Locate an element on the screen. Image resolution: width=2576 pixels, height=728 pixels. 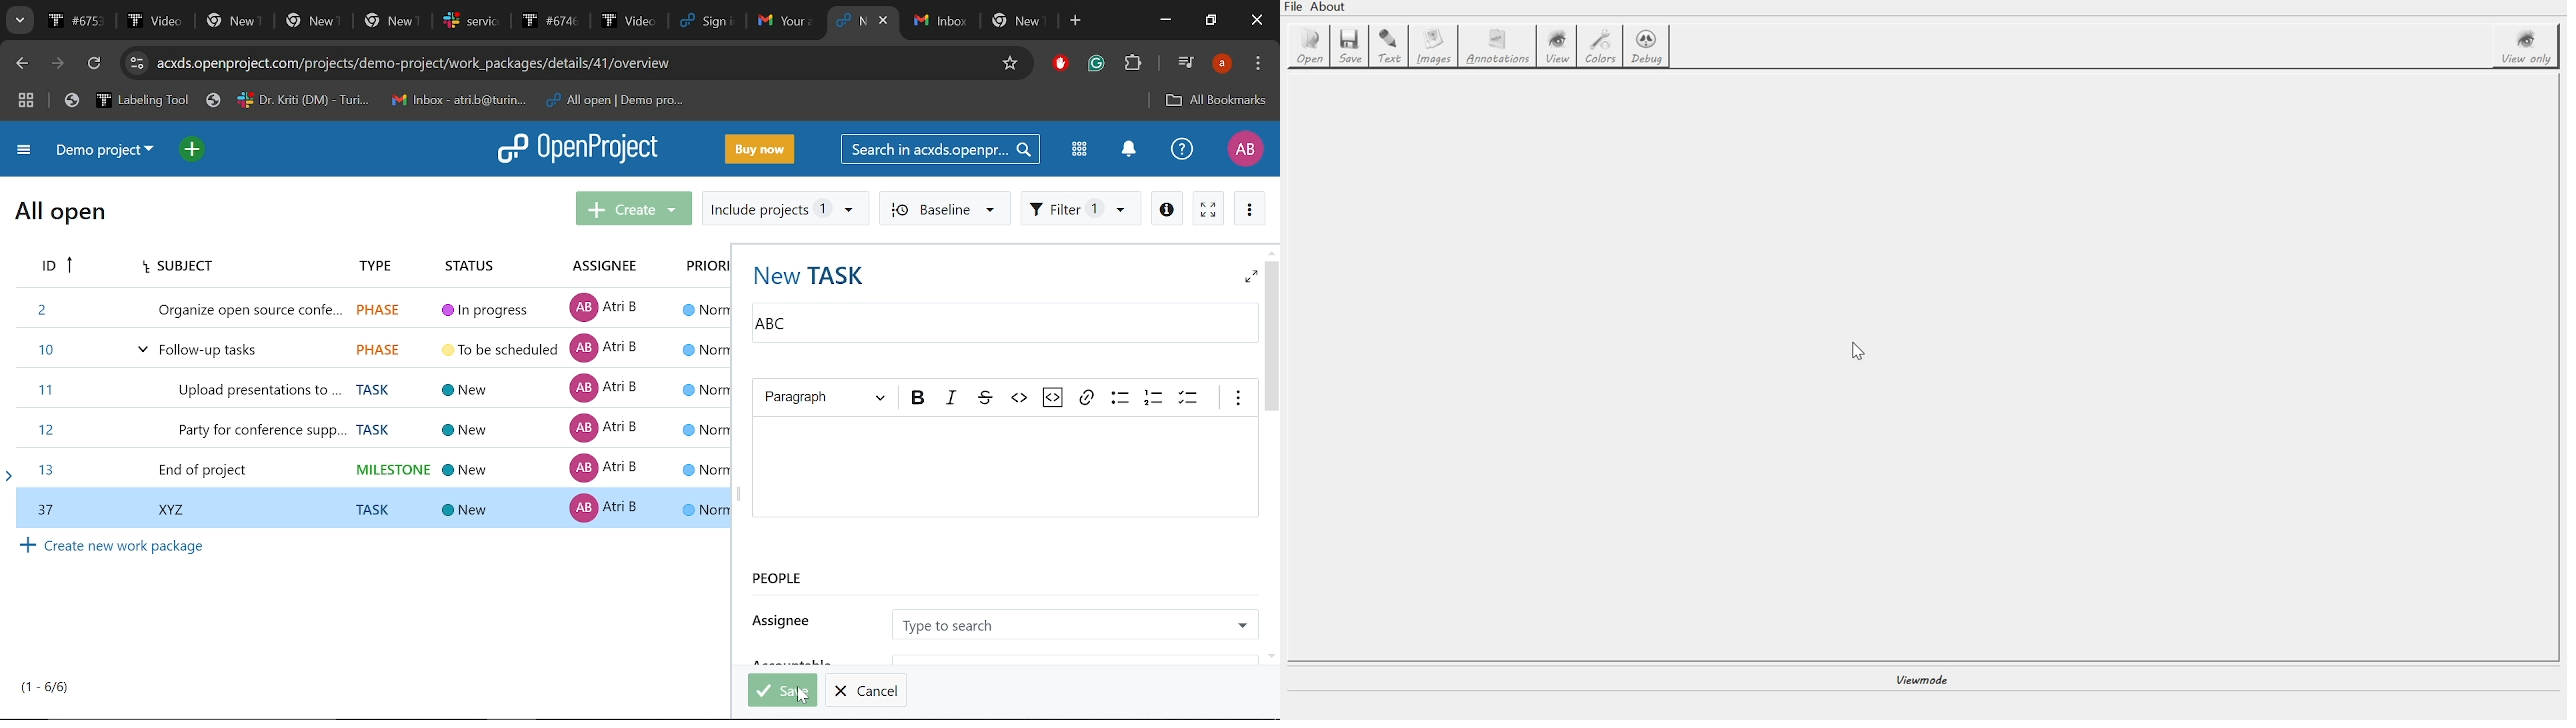
viewmode is located at coordinates (1924, 680).